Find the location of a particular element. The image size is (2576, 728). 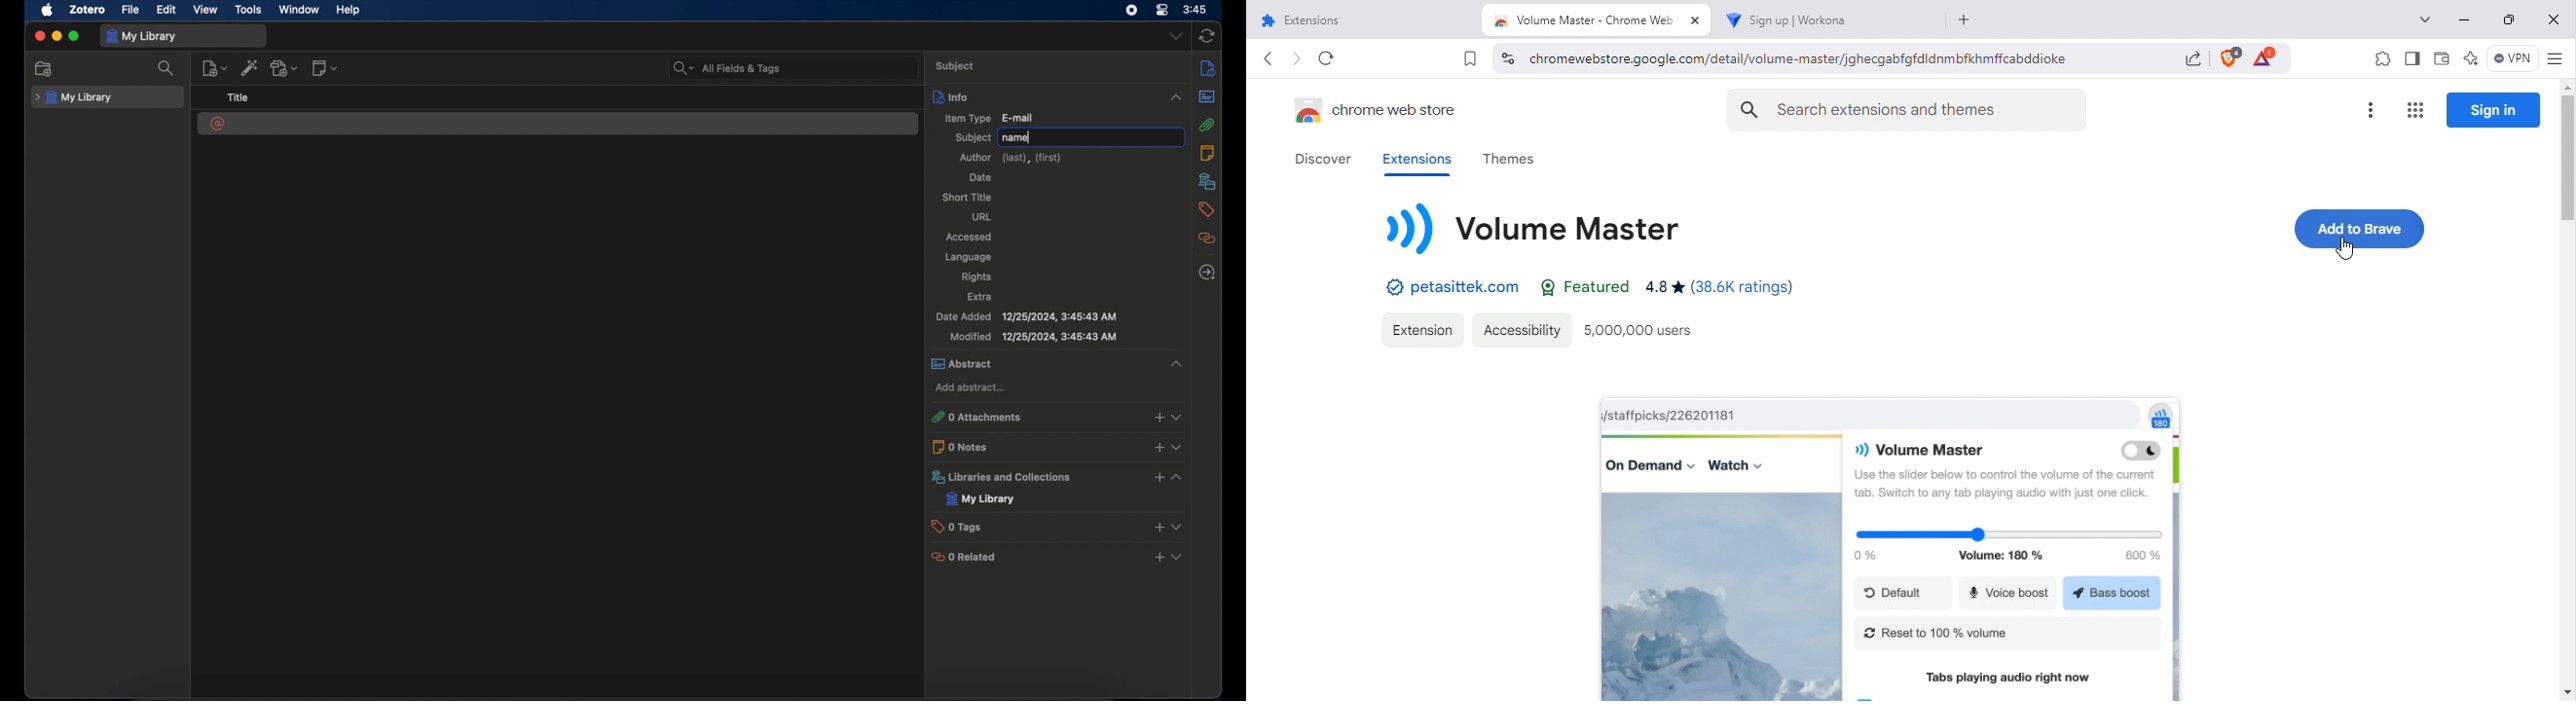

subject is located at coordinates (973, 138).